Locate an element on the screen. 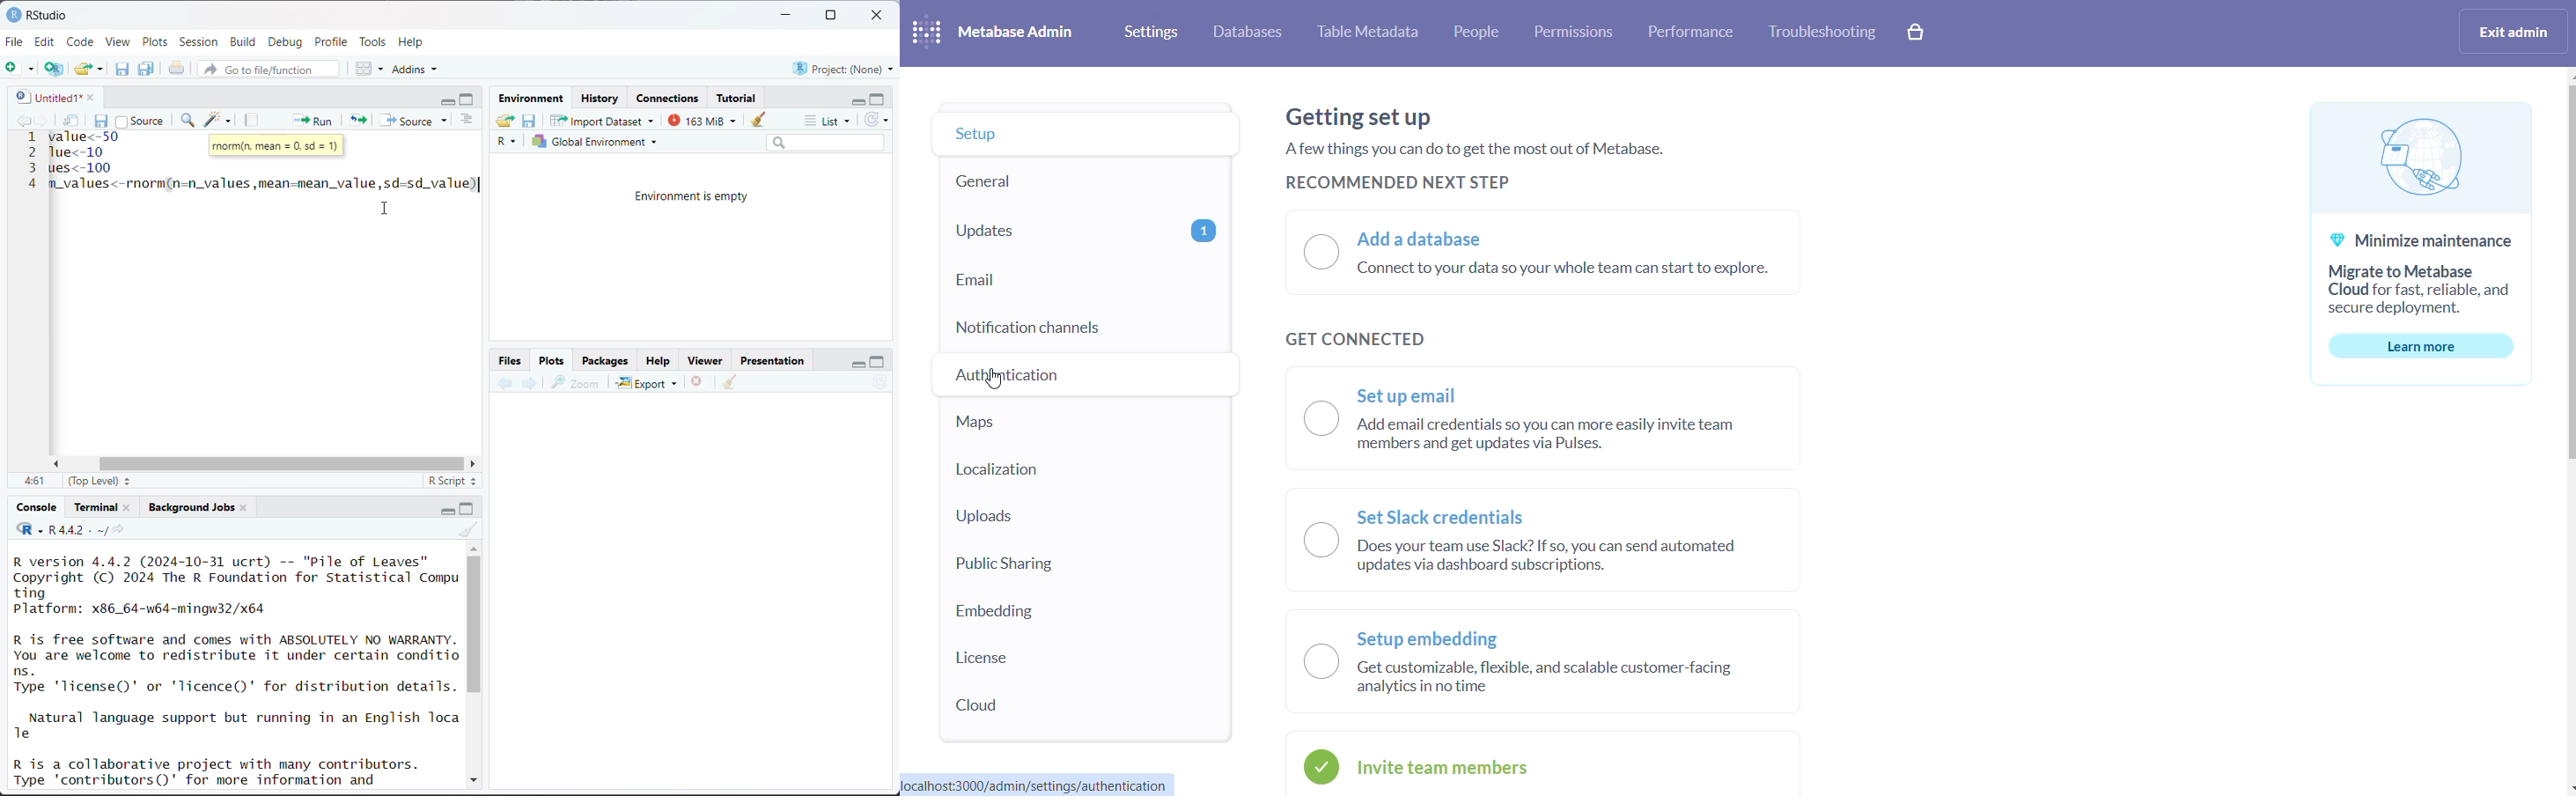 The width and height of the screenshot is (2576, 812). Packages is located at coordinates (605, 360).